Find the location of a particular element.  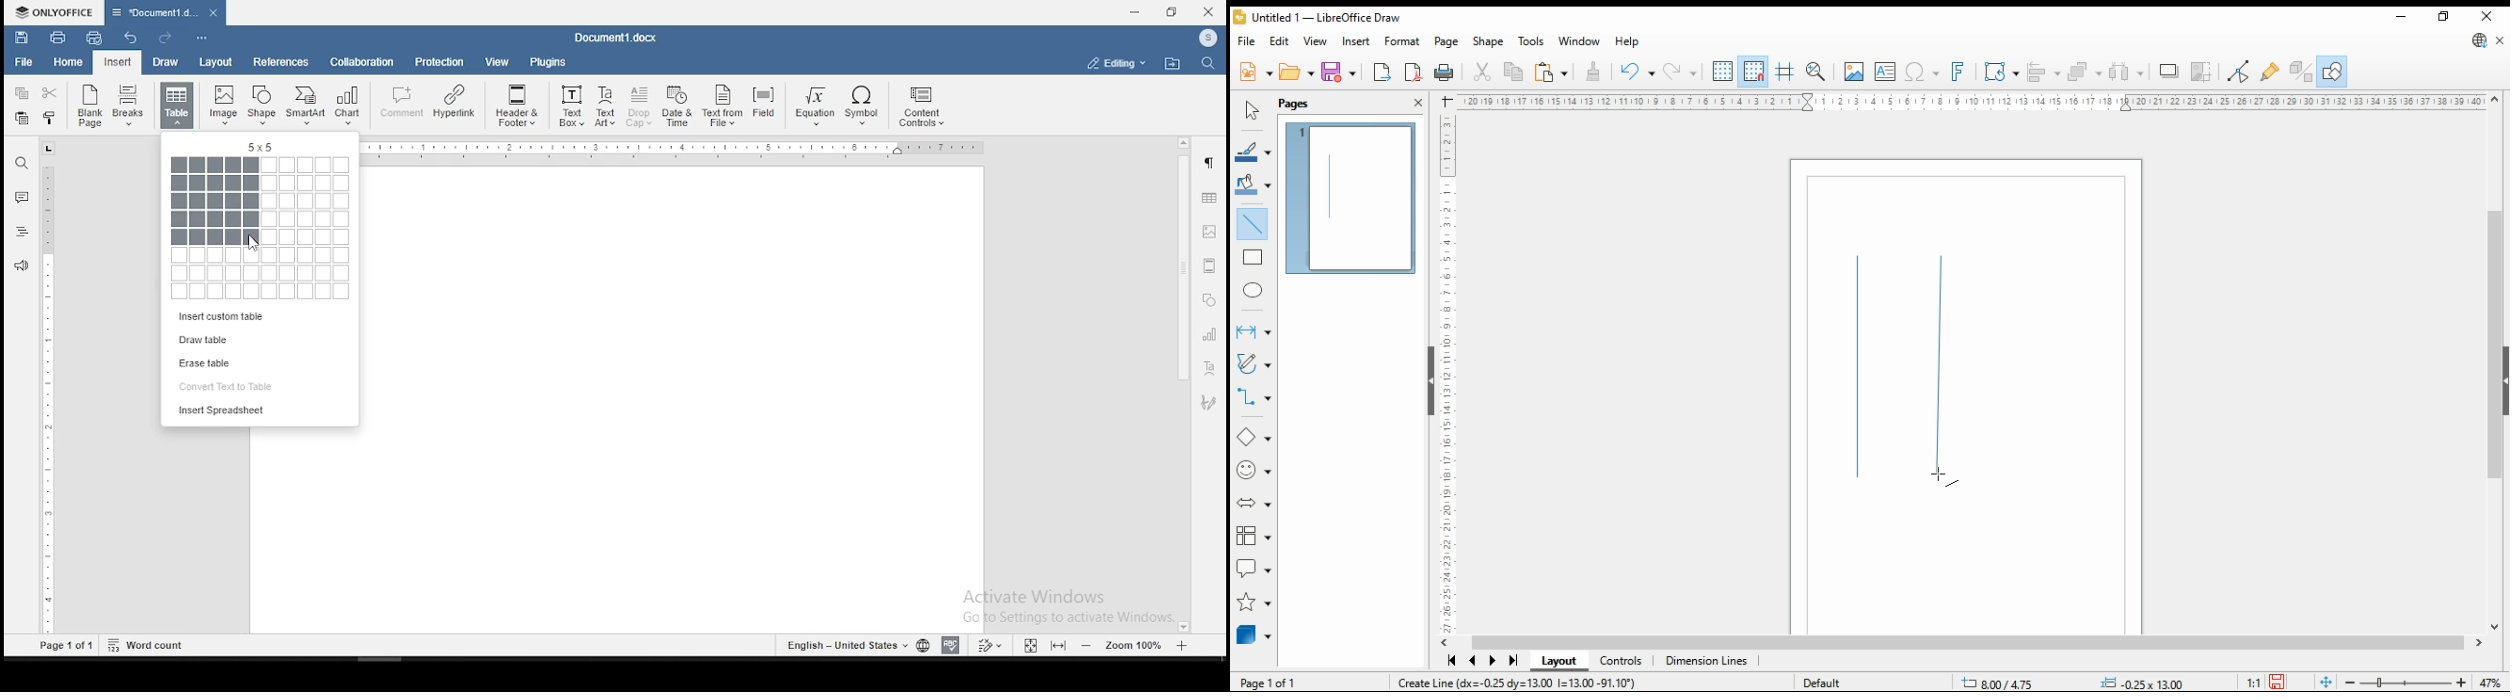

paragraph settings is located at coordinates (1212, 163).